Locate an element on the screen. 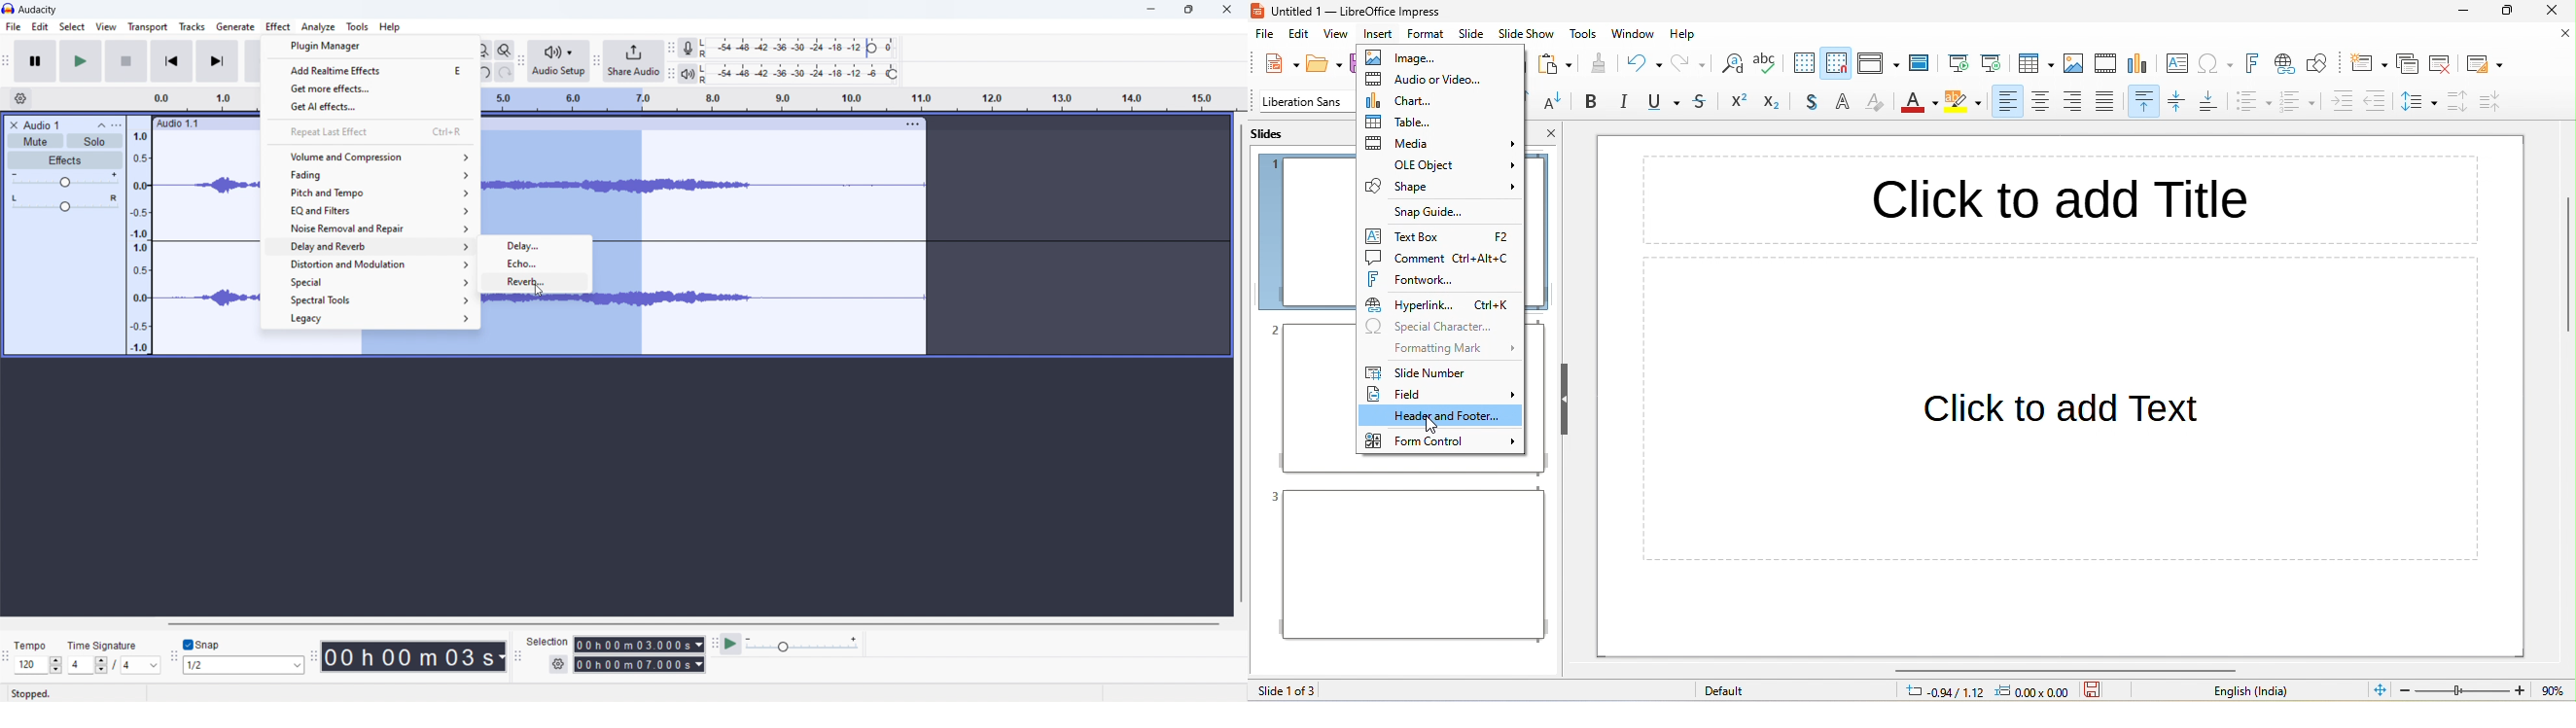  unordered list is located at coordinates (2253, 104).